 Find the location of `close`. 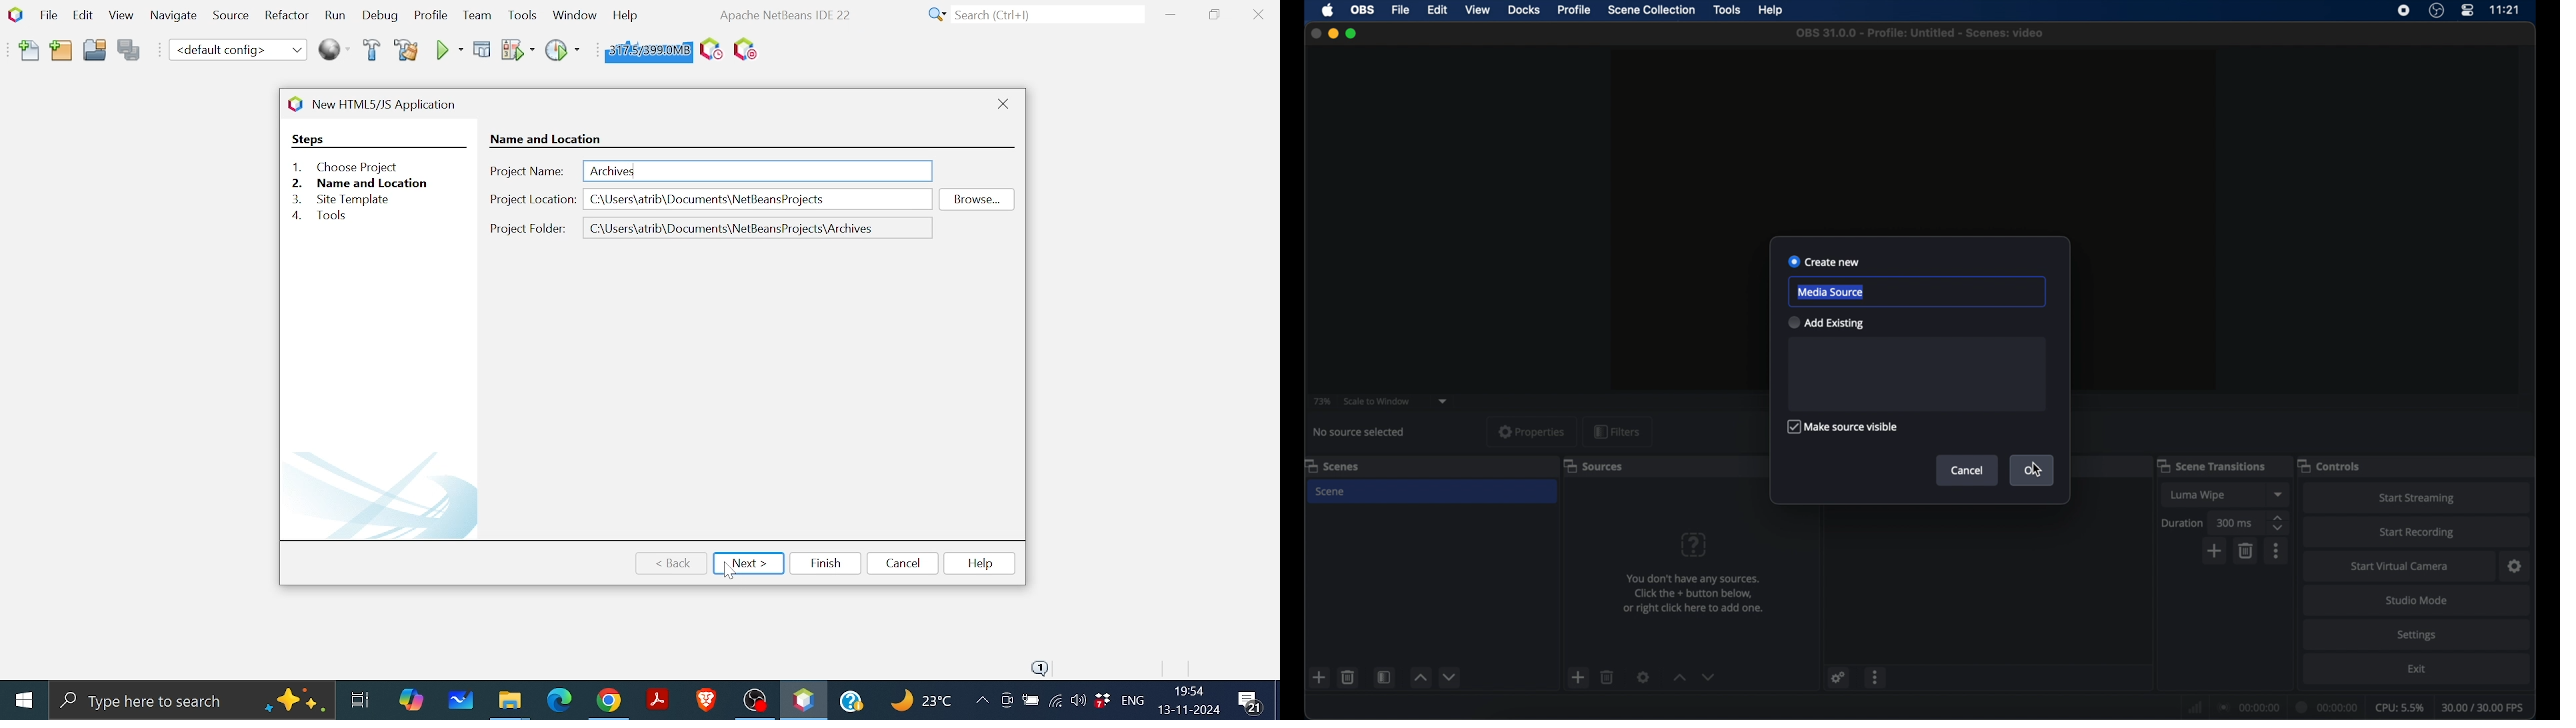

close is located at coordinates (1315, 33).